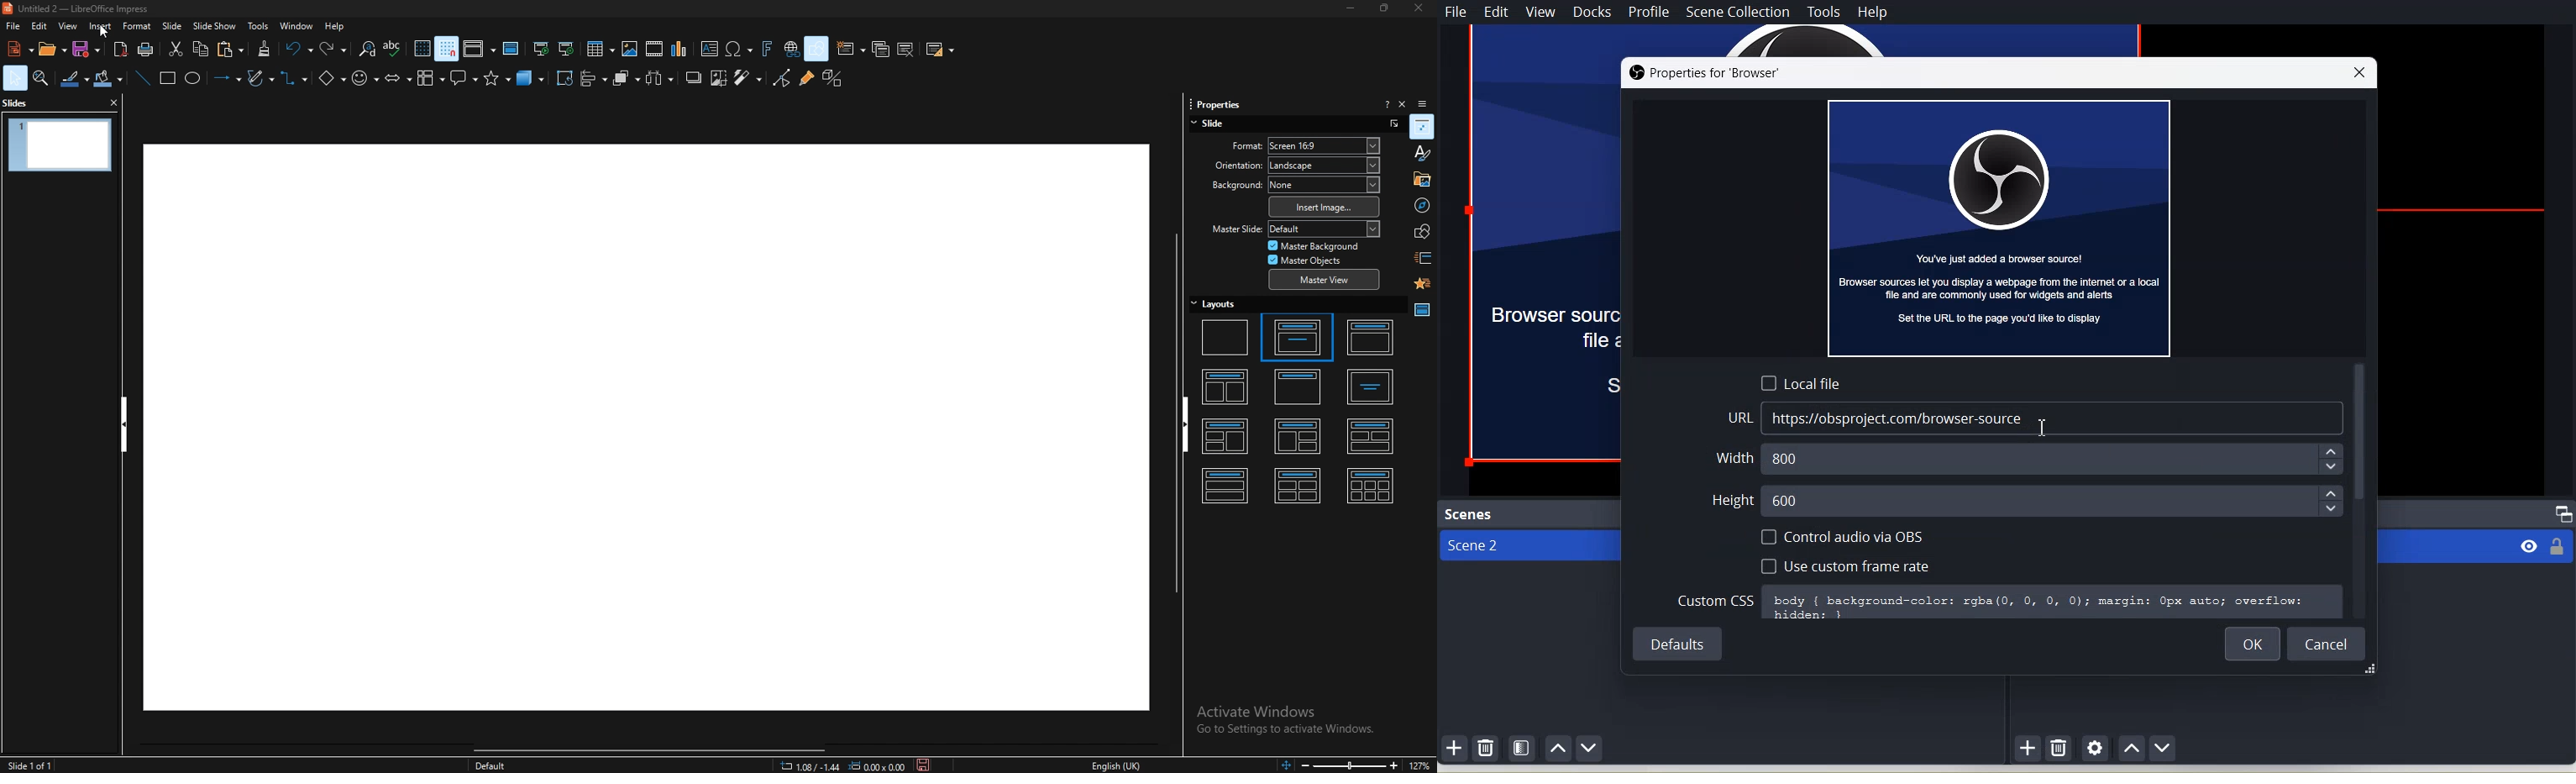 Image resolution: width=2576 pixels, height=784 pixels. What do you see at coordinates (2328, 643) in the screenshot?
I see `Cancel` at bounding box center [2328, 643].